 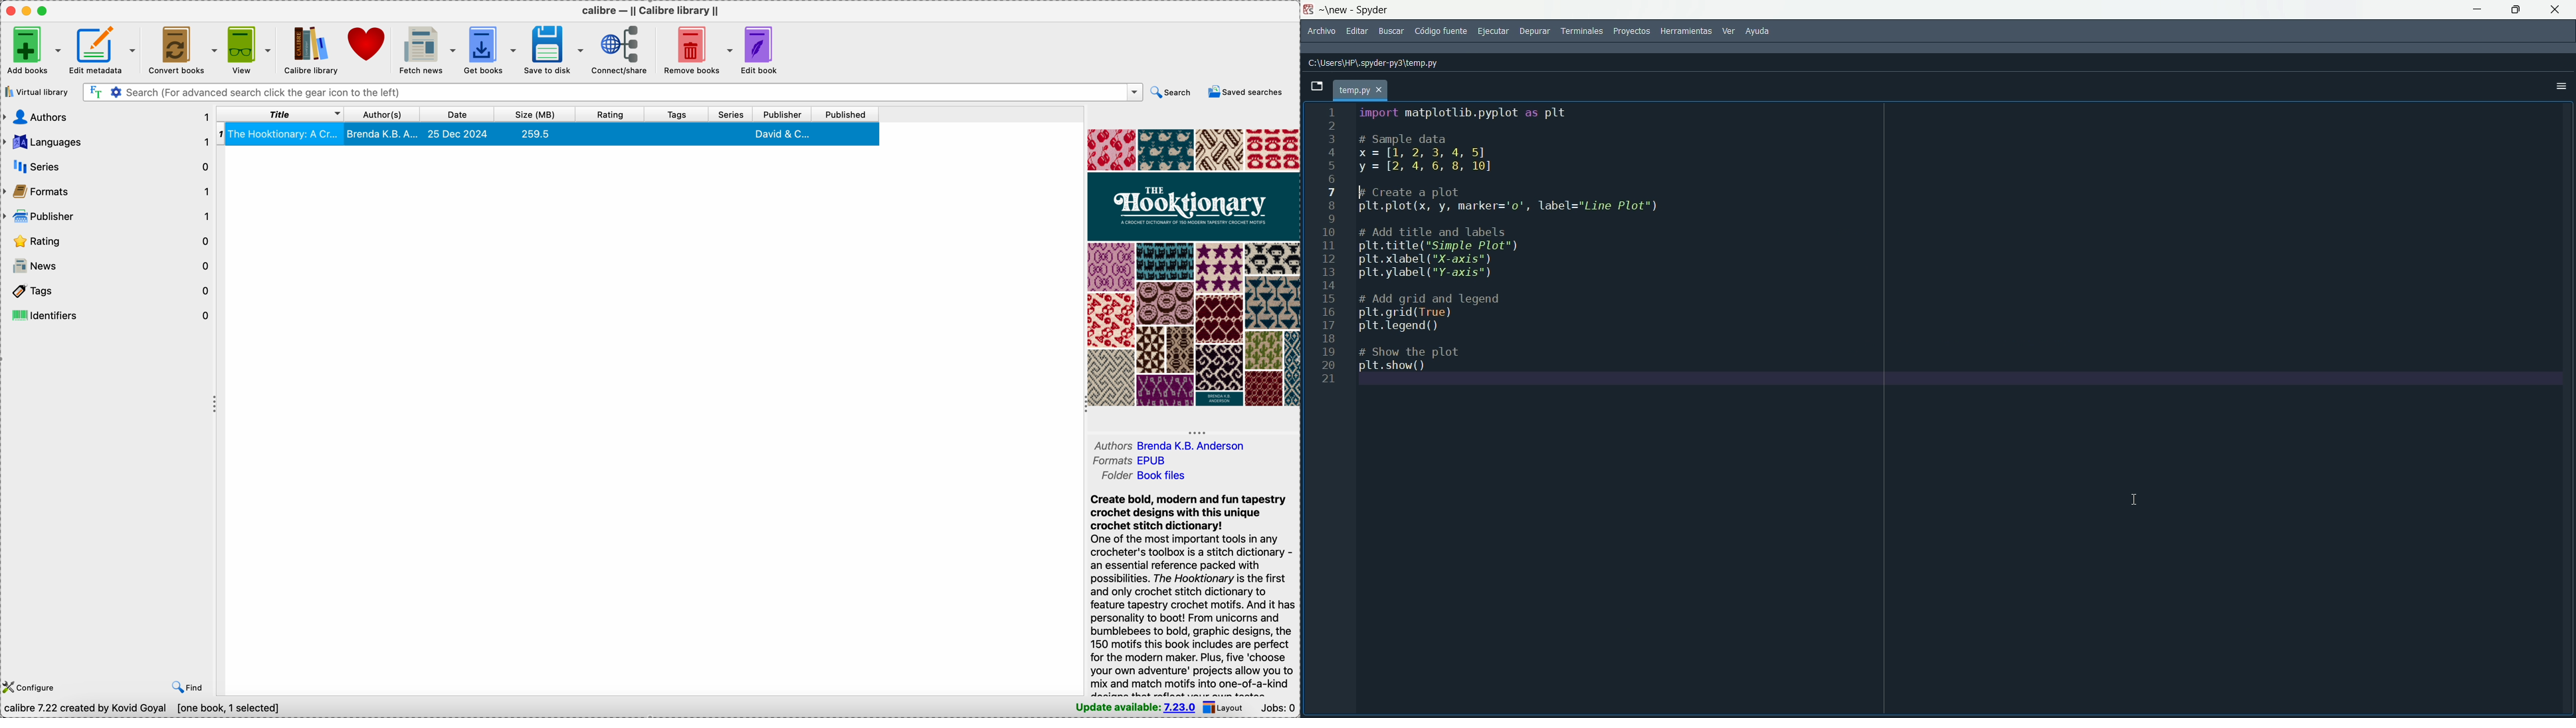 I want to click on edit metadata, so click(x=104, y=49).